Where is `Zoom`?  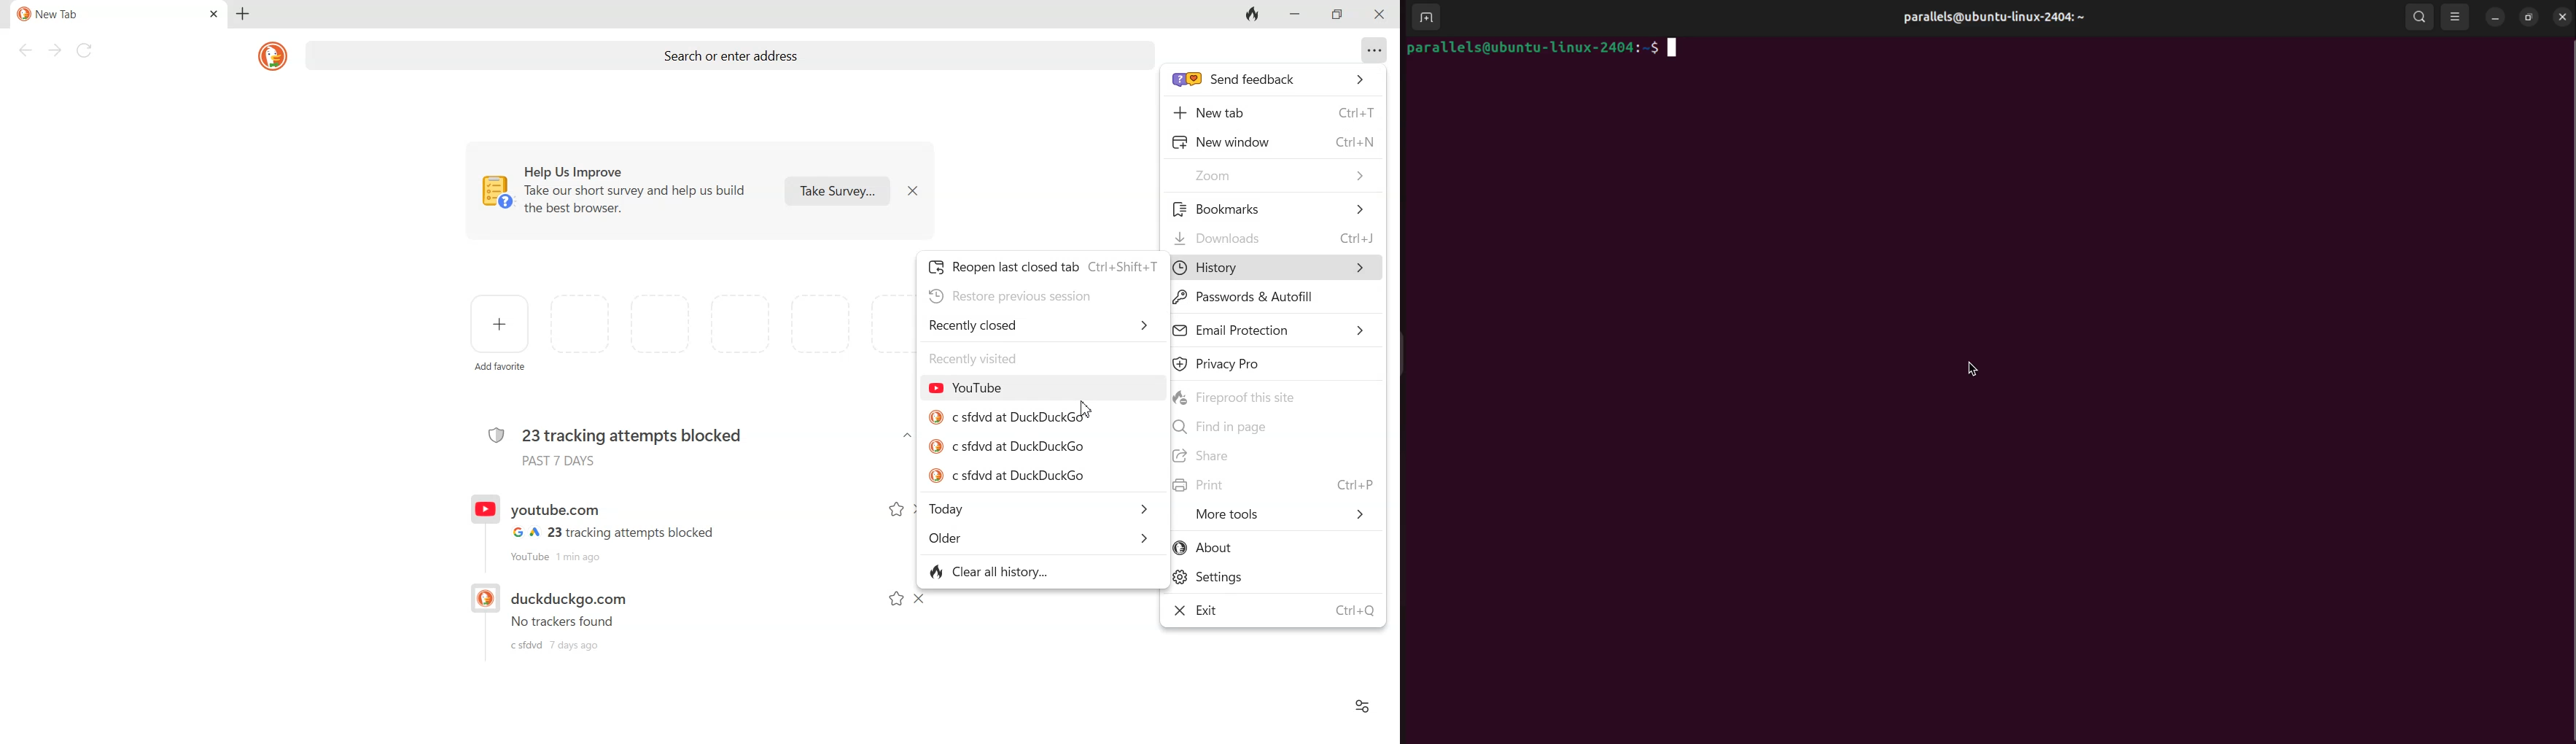
Zoom is located at coordinates (1273, 175).